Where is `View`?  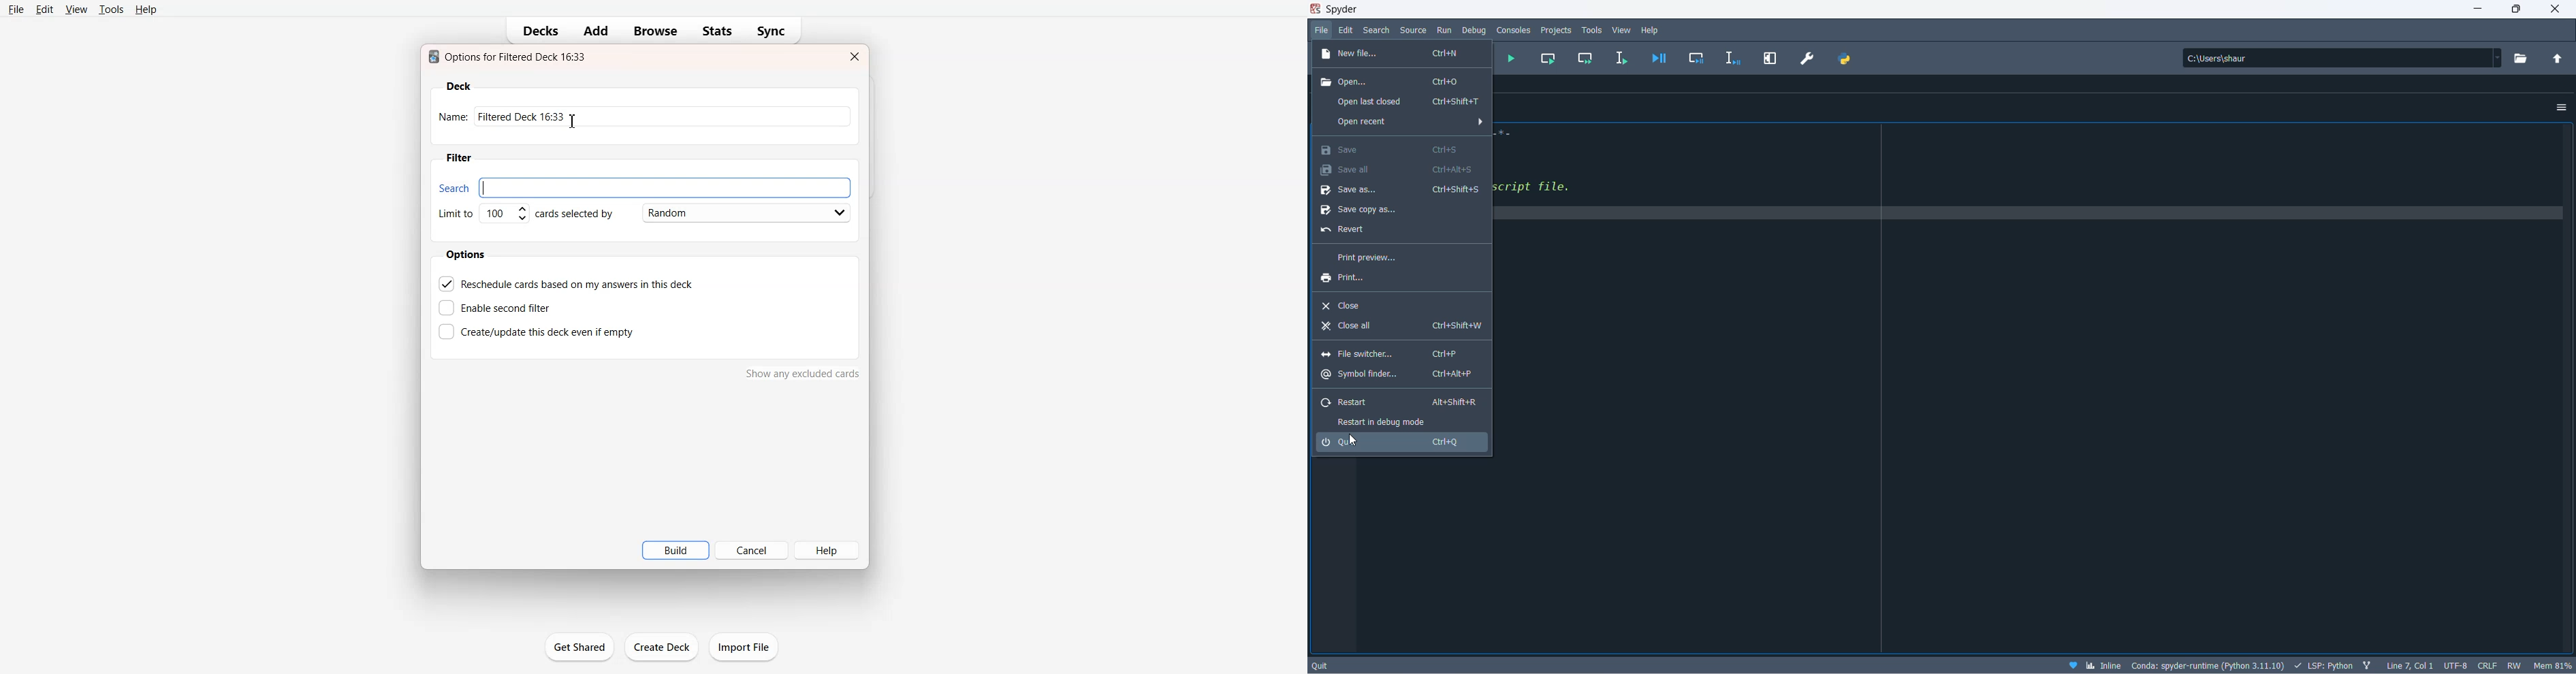
View is located at coordinates (76, 9).